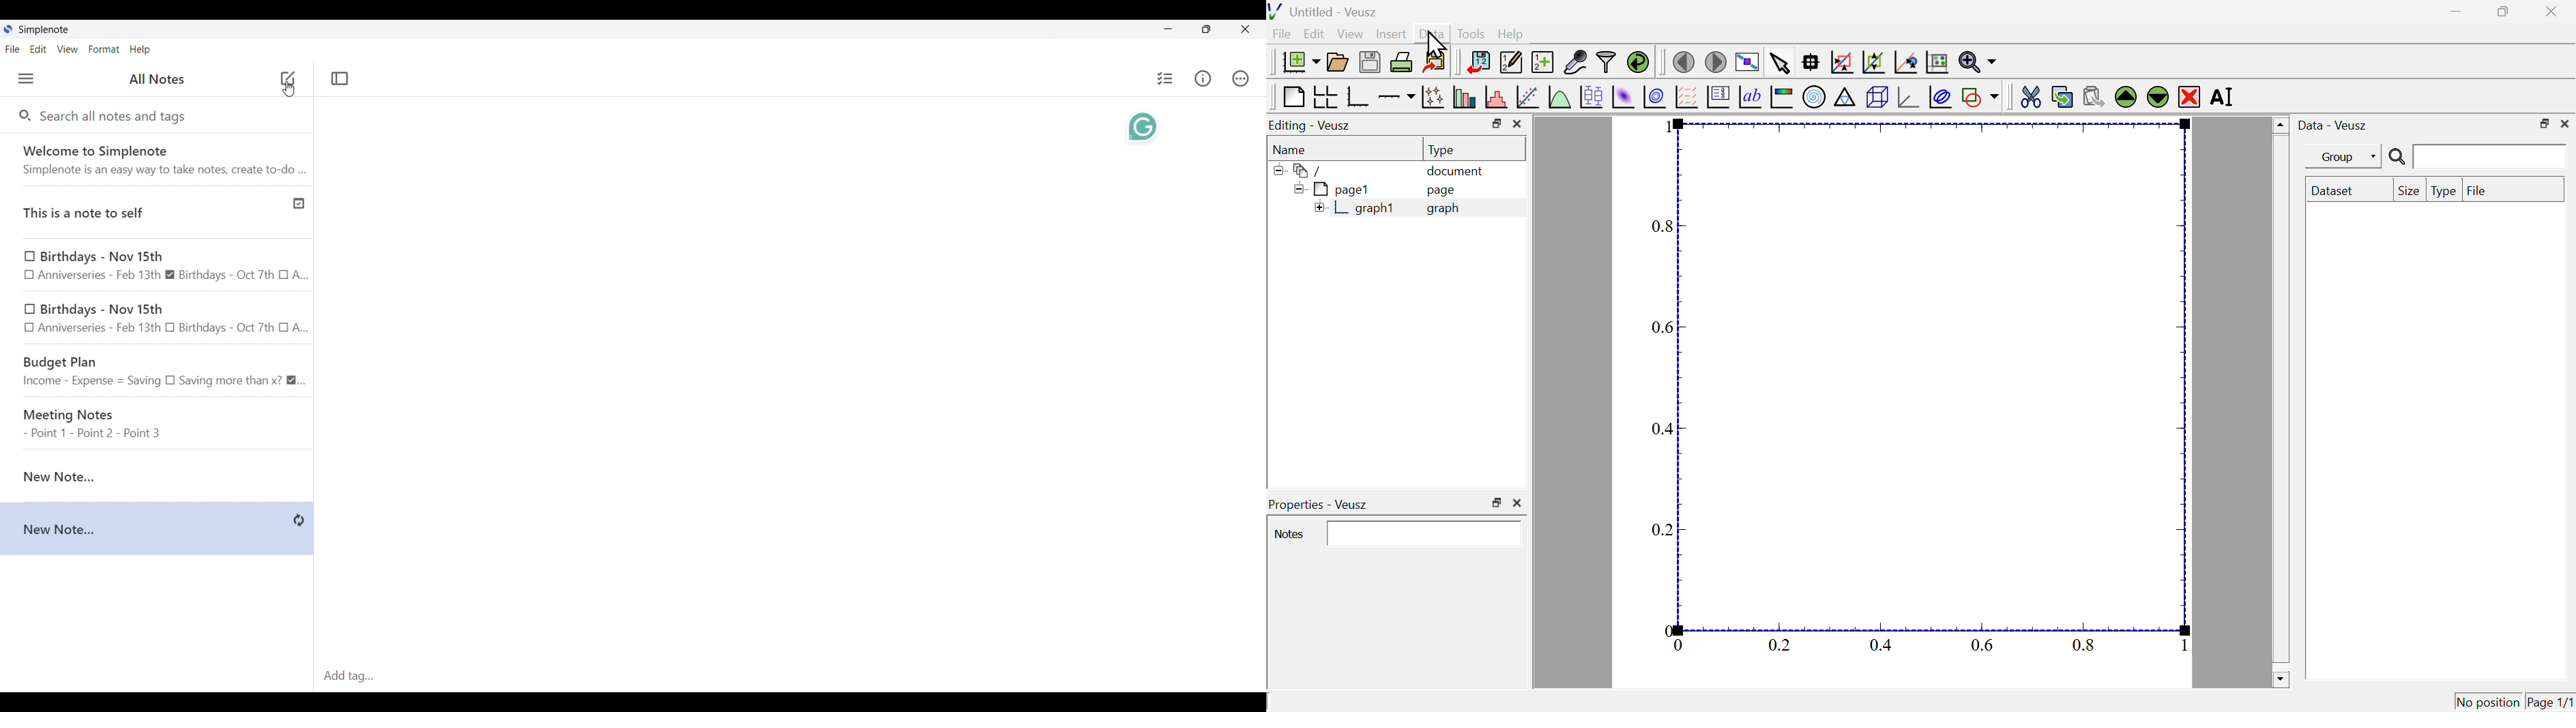 The width and height of the screenshot is (2576, 728). What do you see at coordinates (1874, 62) in the screenshot?
I see `zoom out of graph axes` at bounding box center [1874, 62].